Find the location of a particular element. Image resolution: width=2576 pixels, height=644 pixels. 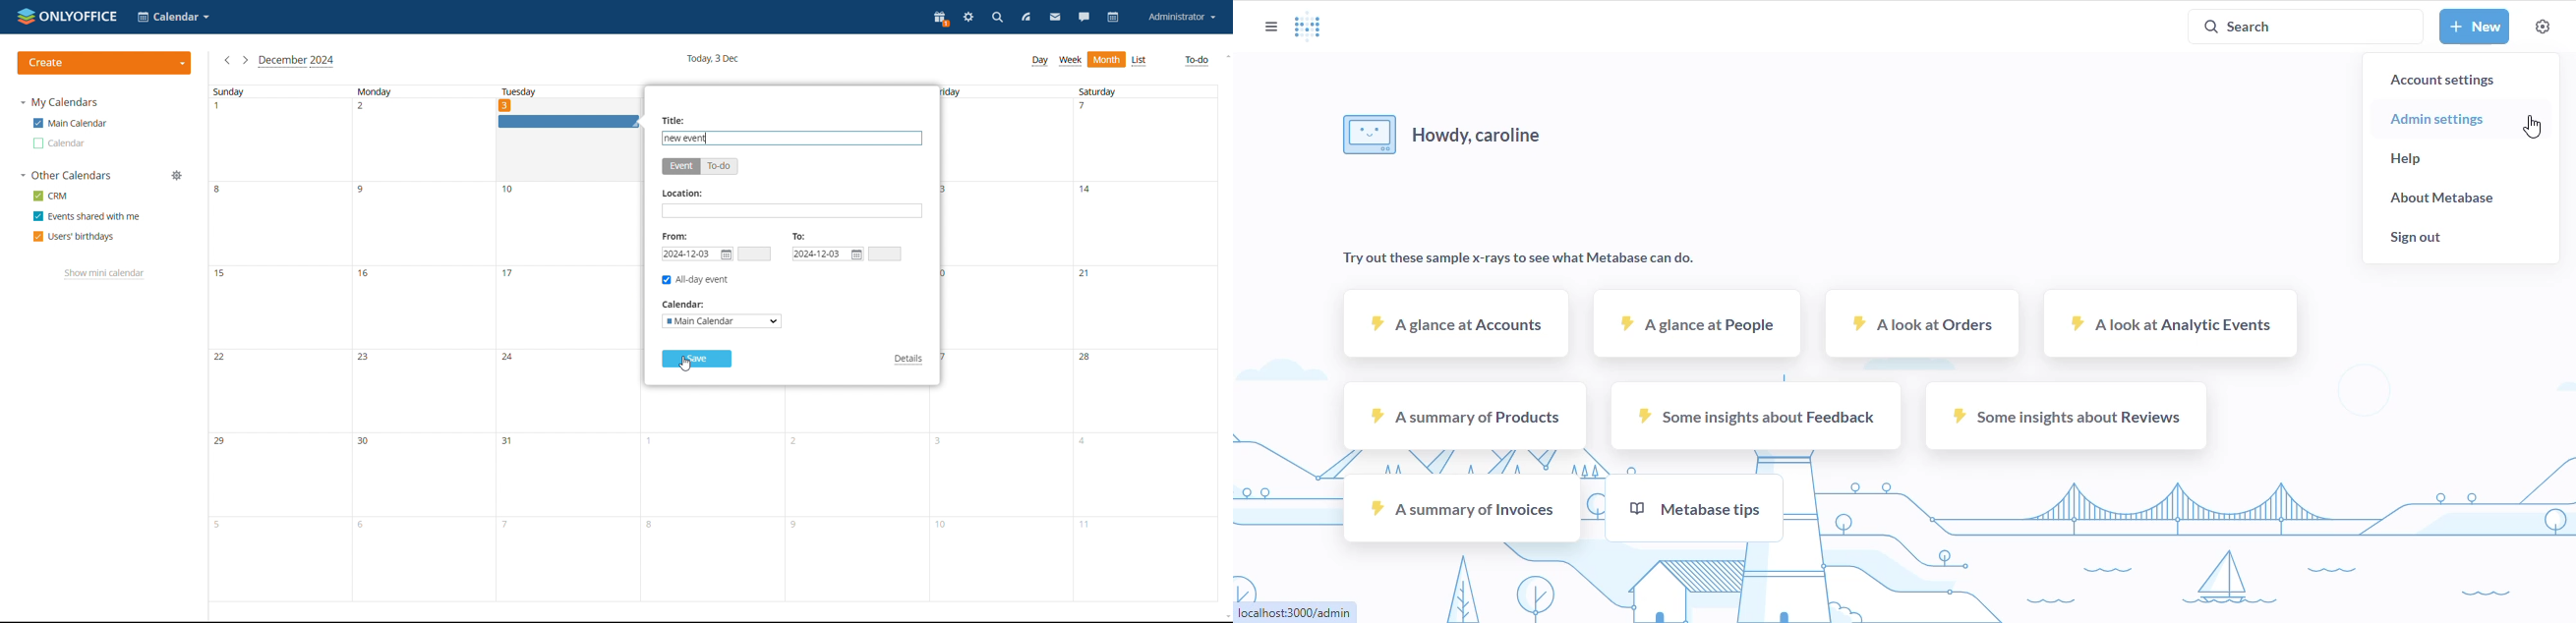

metabase tips is located at coordinates (1693, 509).